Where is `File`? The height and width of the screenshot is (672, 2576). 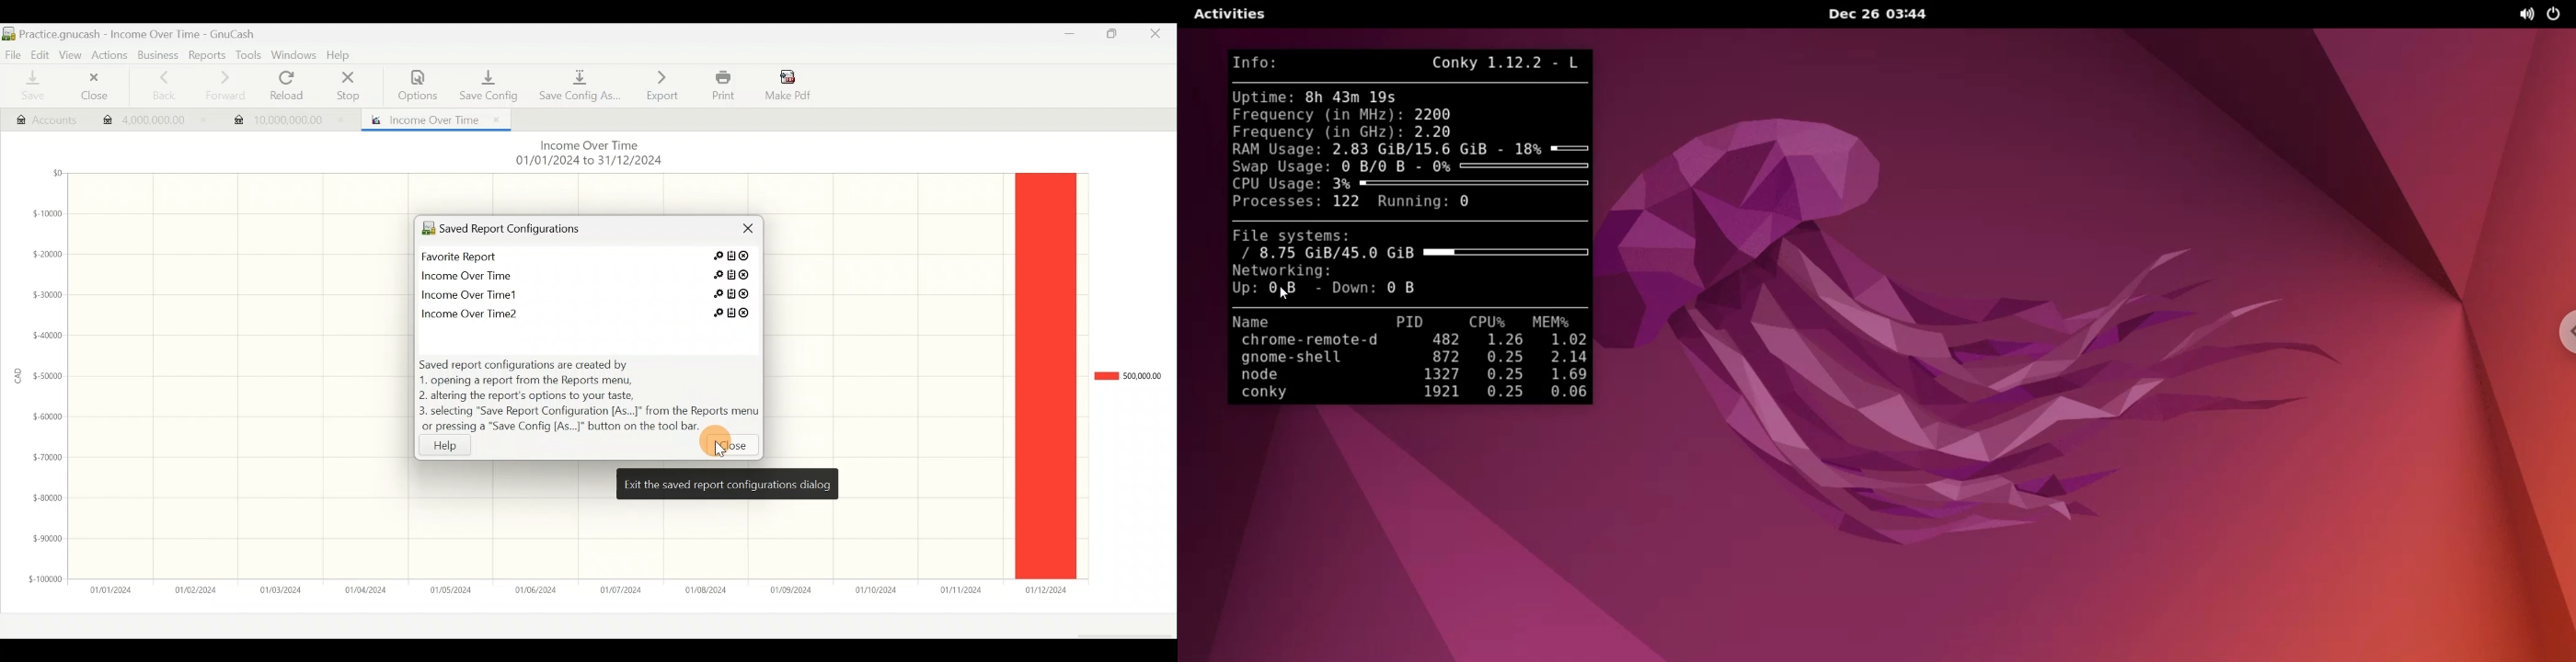
File is located at coordinates (13, 53).